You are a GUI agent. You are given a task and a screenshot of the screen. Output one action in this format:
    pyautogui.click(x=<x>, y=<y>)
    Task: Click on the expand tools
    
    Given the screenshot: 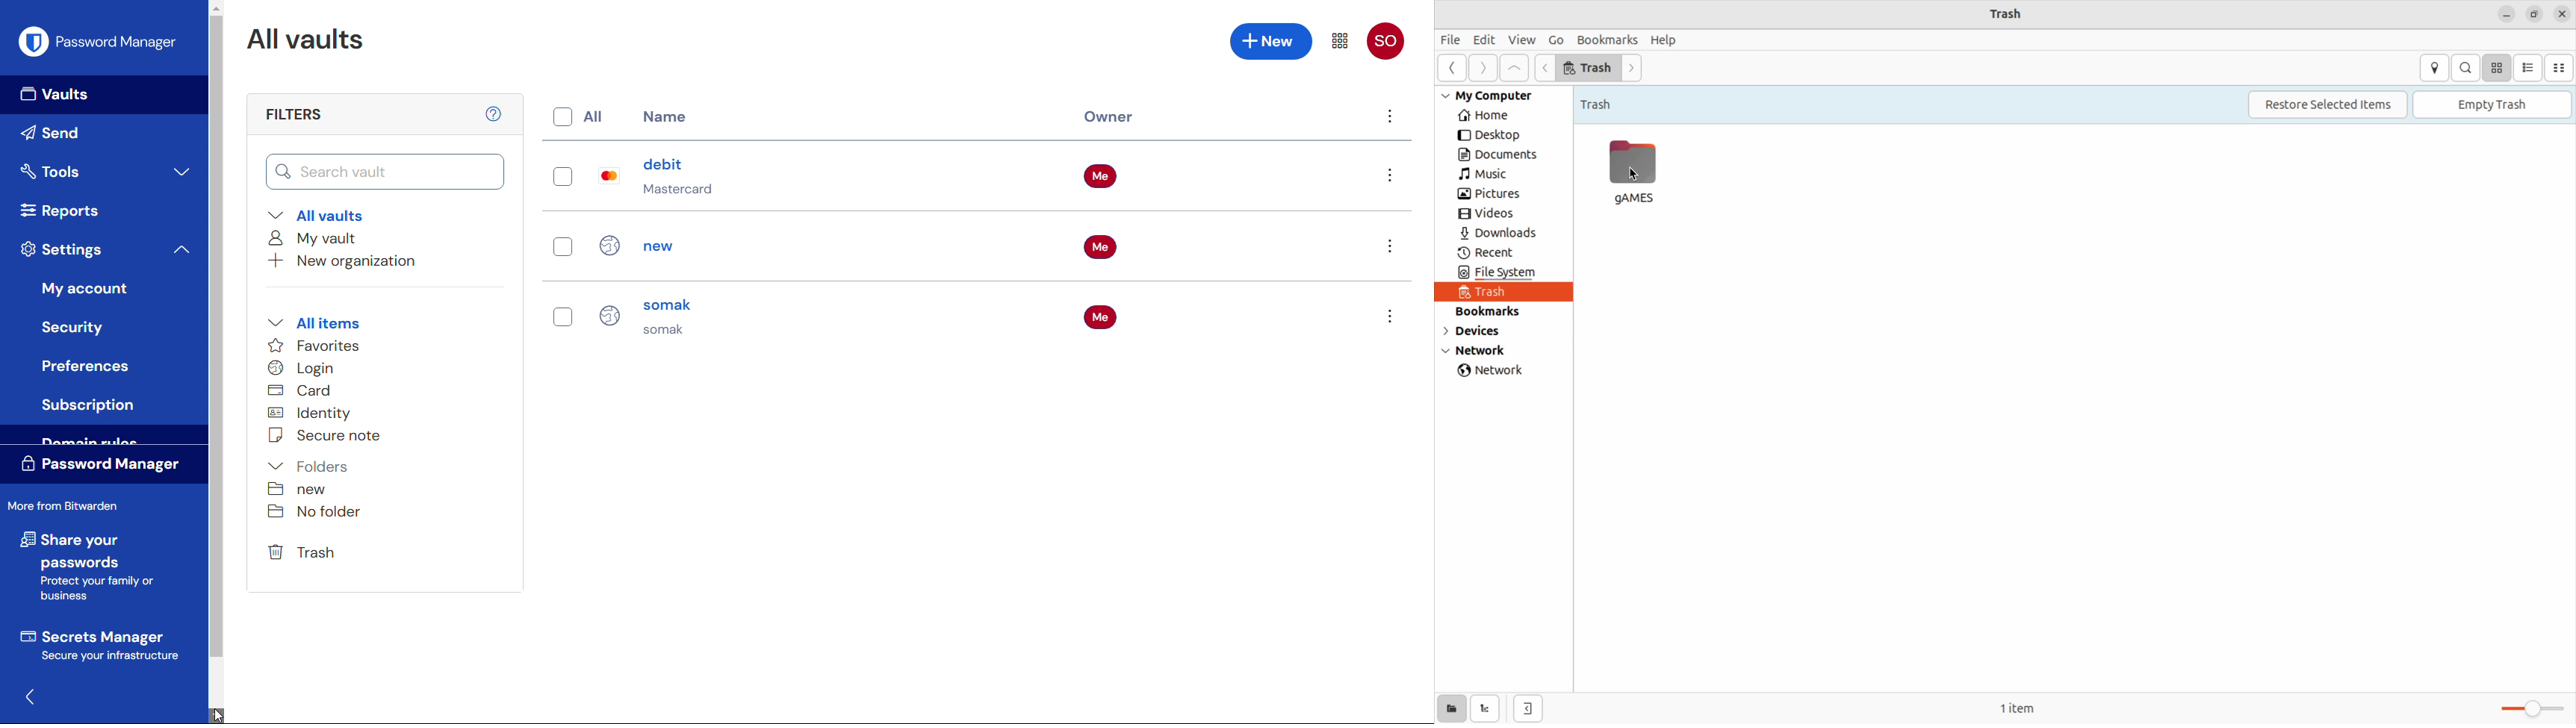 What is the action you would take?
    pyautogui.click(x=184, y=169)
    